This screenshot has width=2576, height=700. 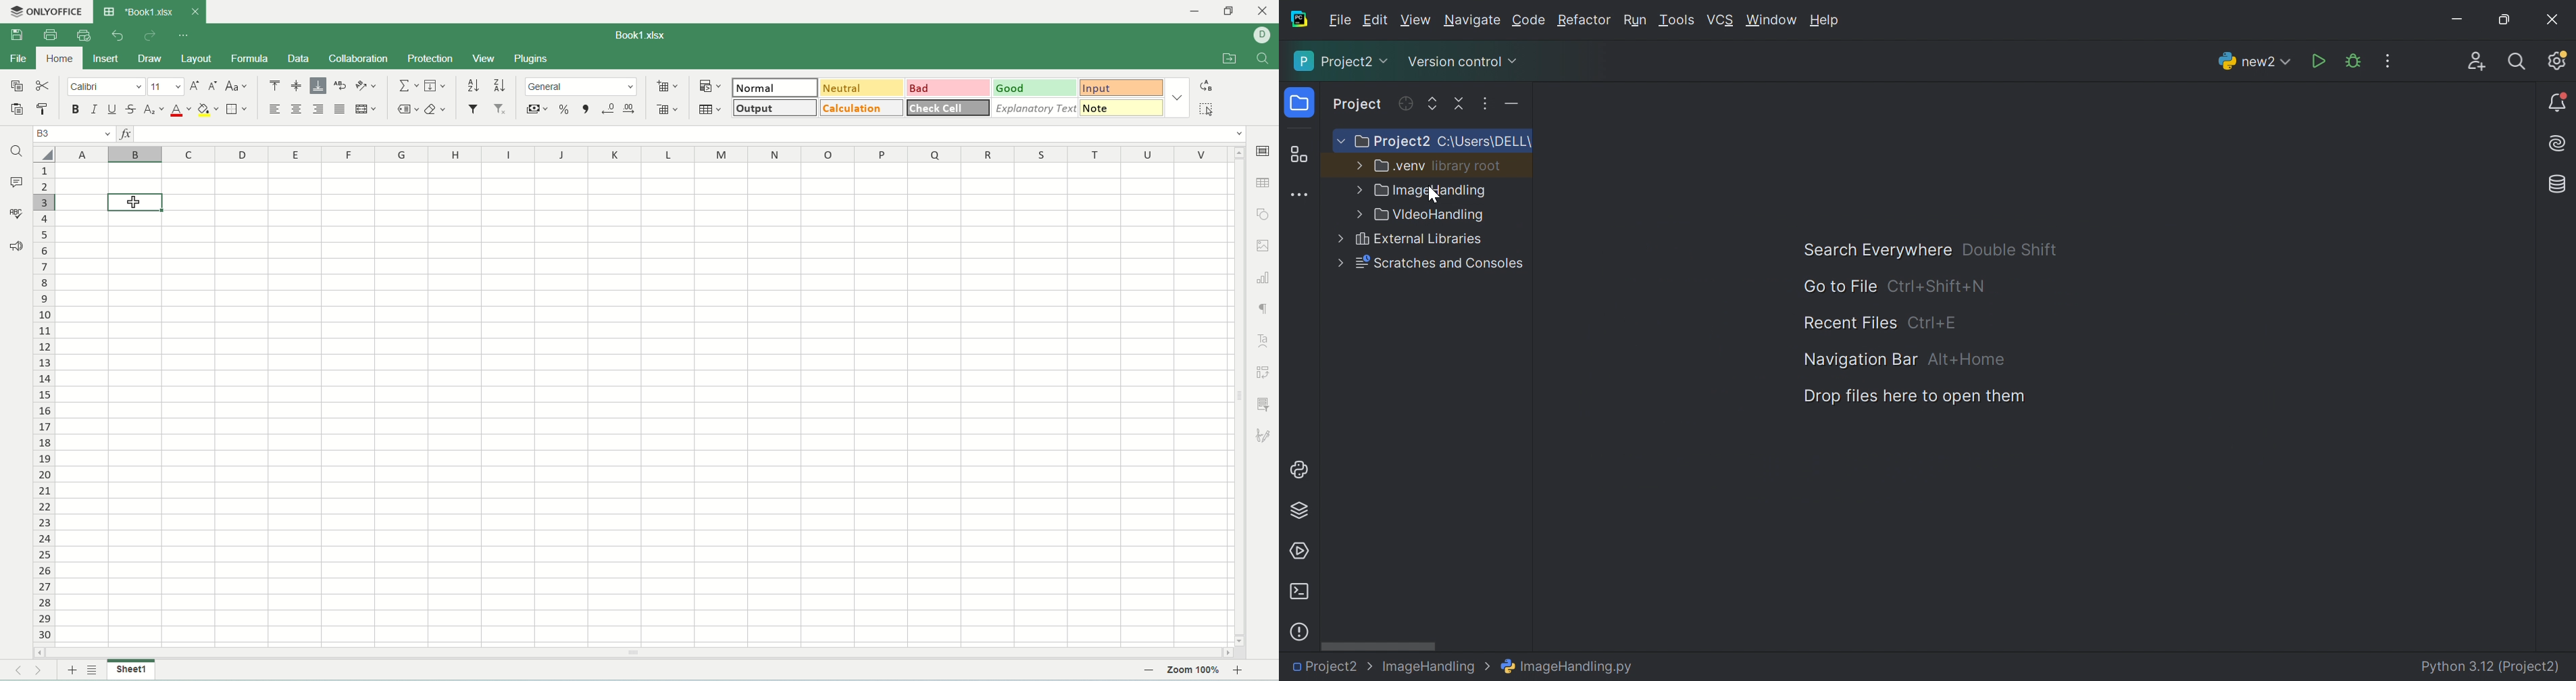 I want to click on input line, so click(x=690, y=133).